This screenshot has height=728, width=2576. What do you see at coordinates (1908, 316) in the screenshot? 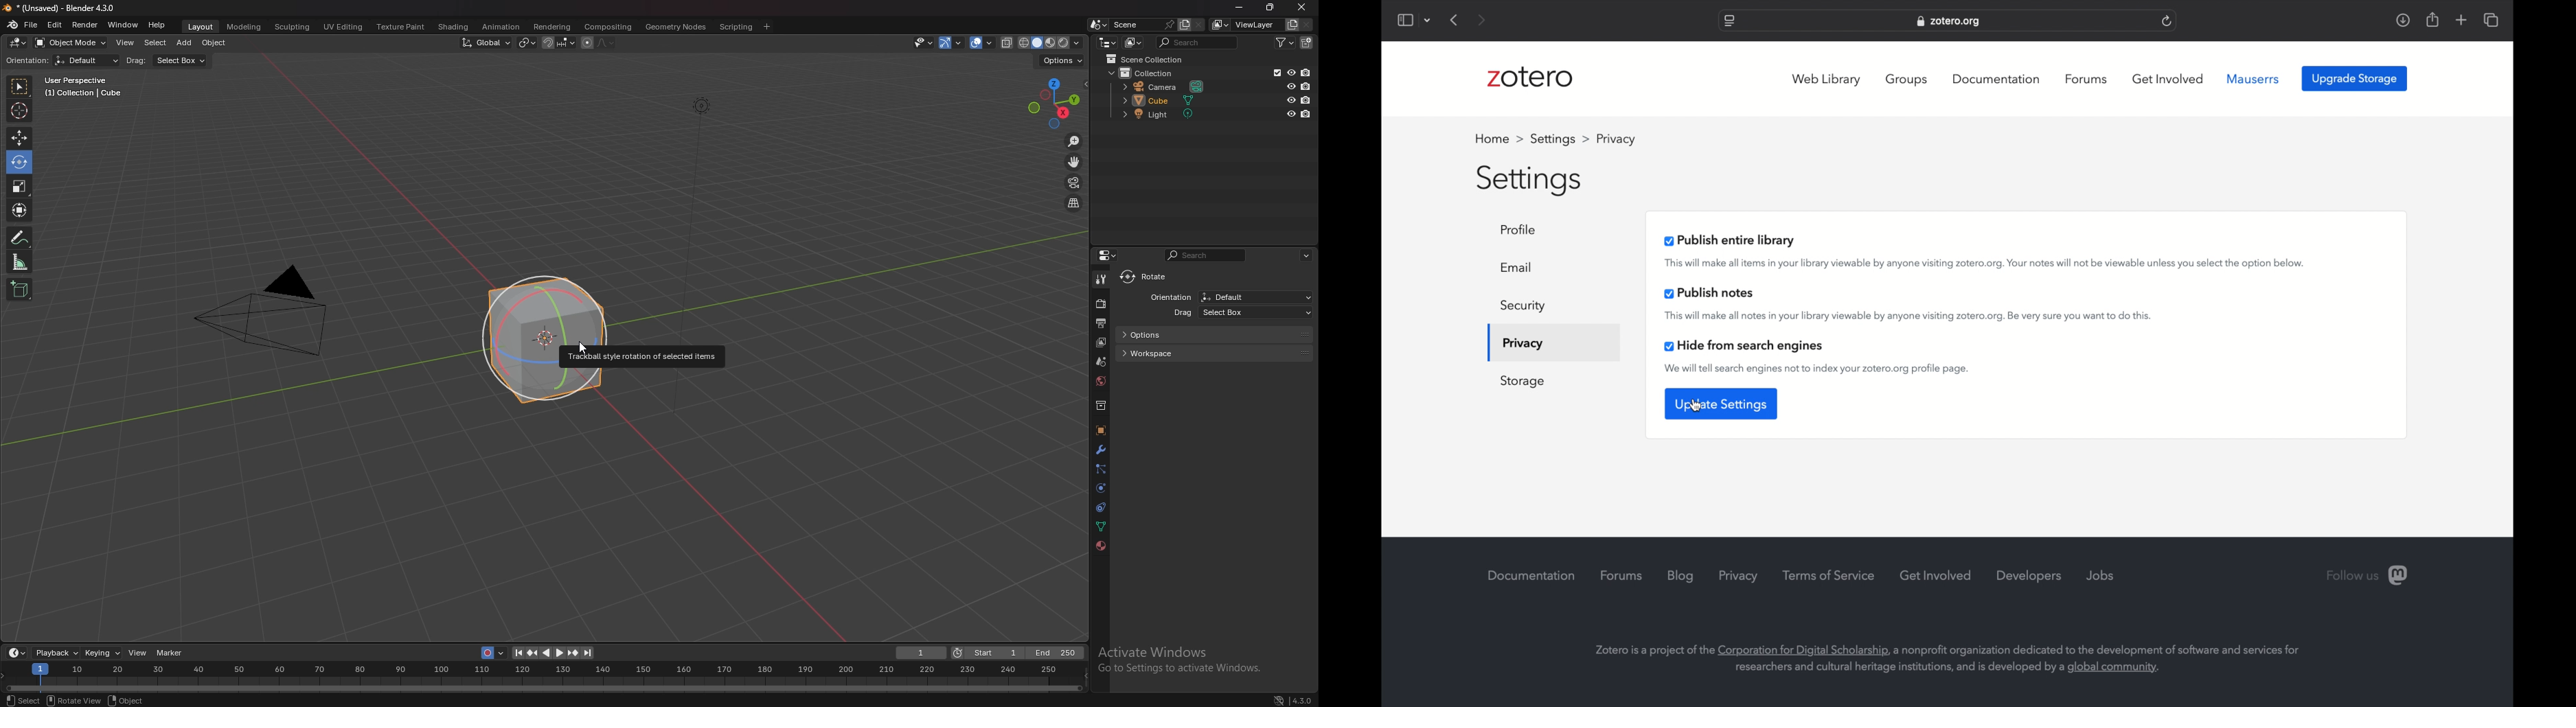
I see `this will make all notes in your library viewable by anyone visiting` at bounding box center [1908, 316].